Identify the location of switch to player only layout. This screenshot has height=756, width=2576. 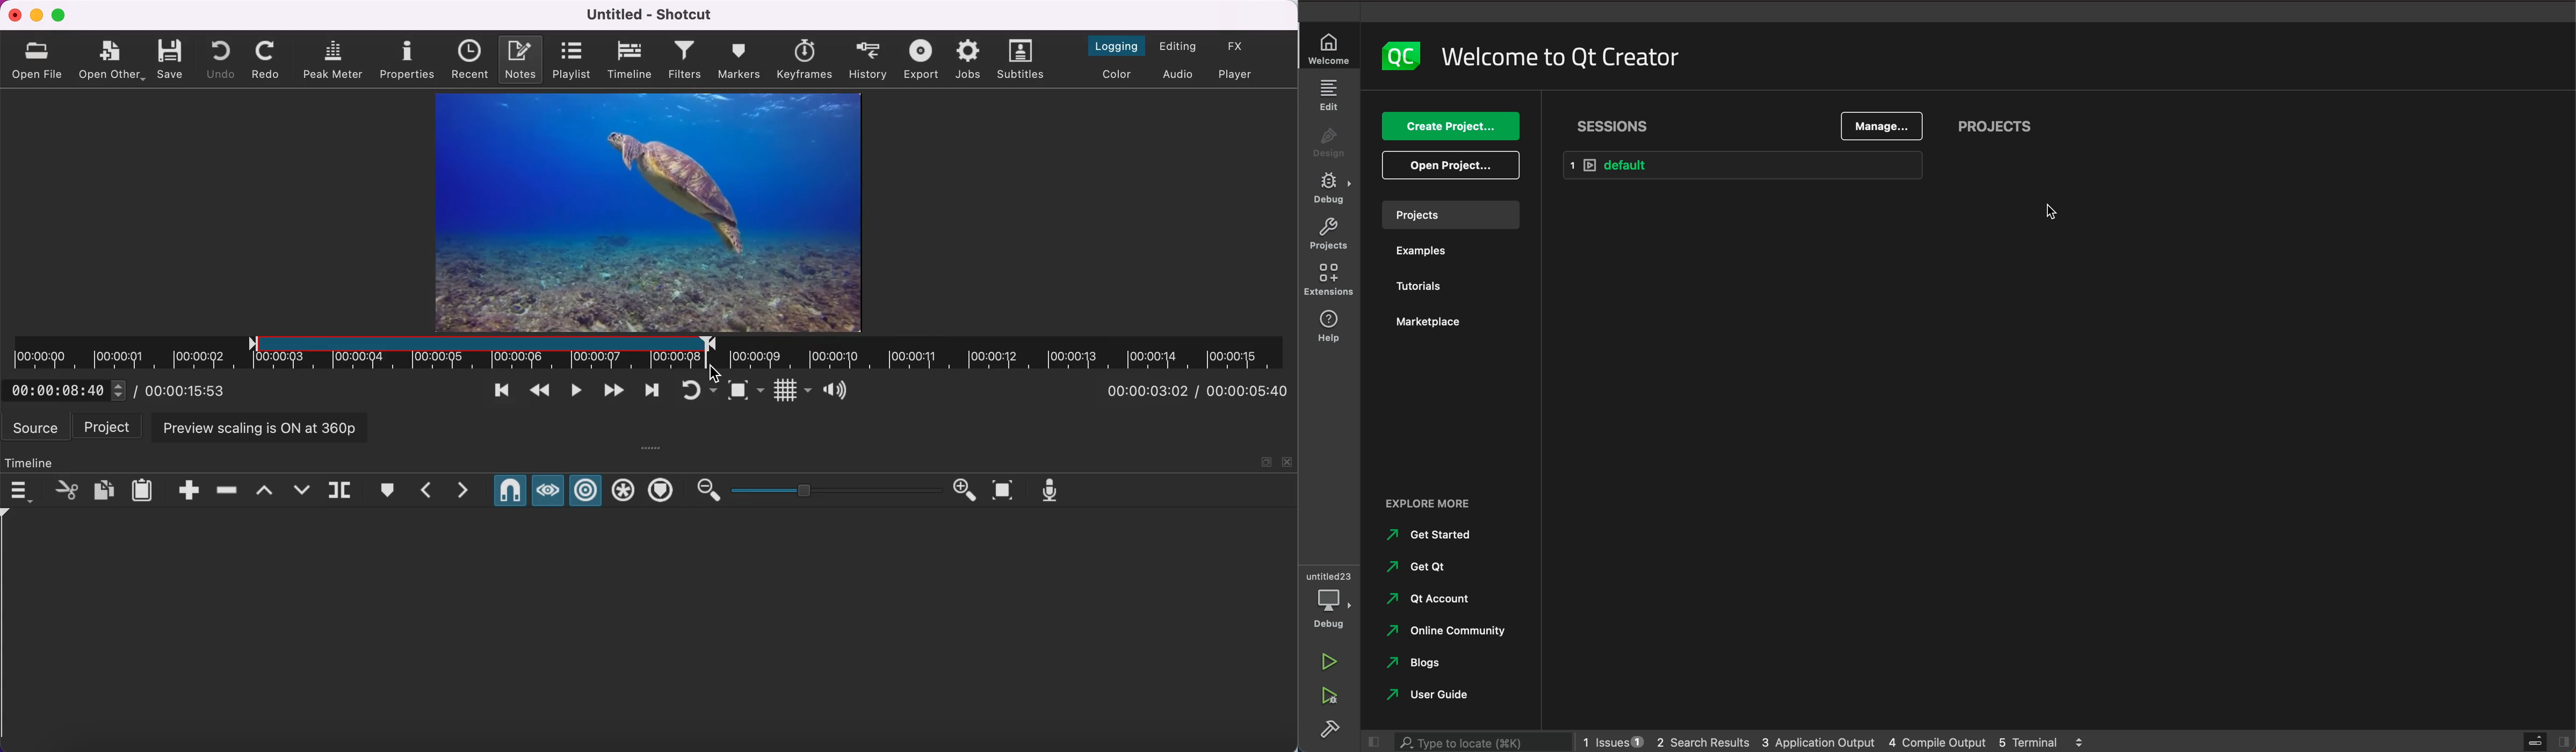
(1241, 76).